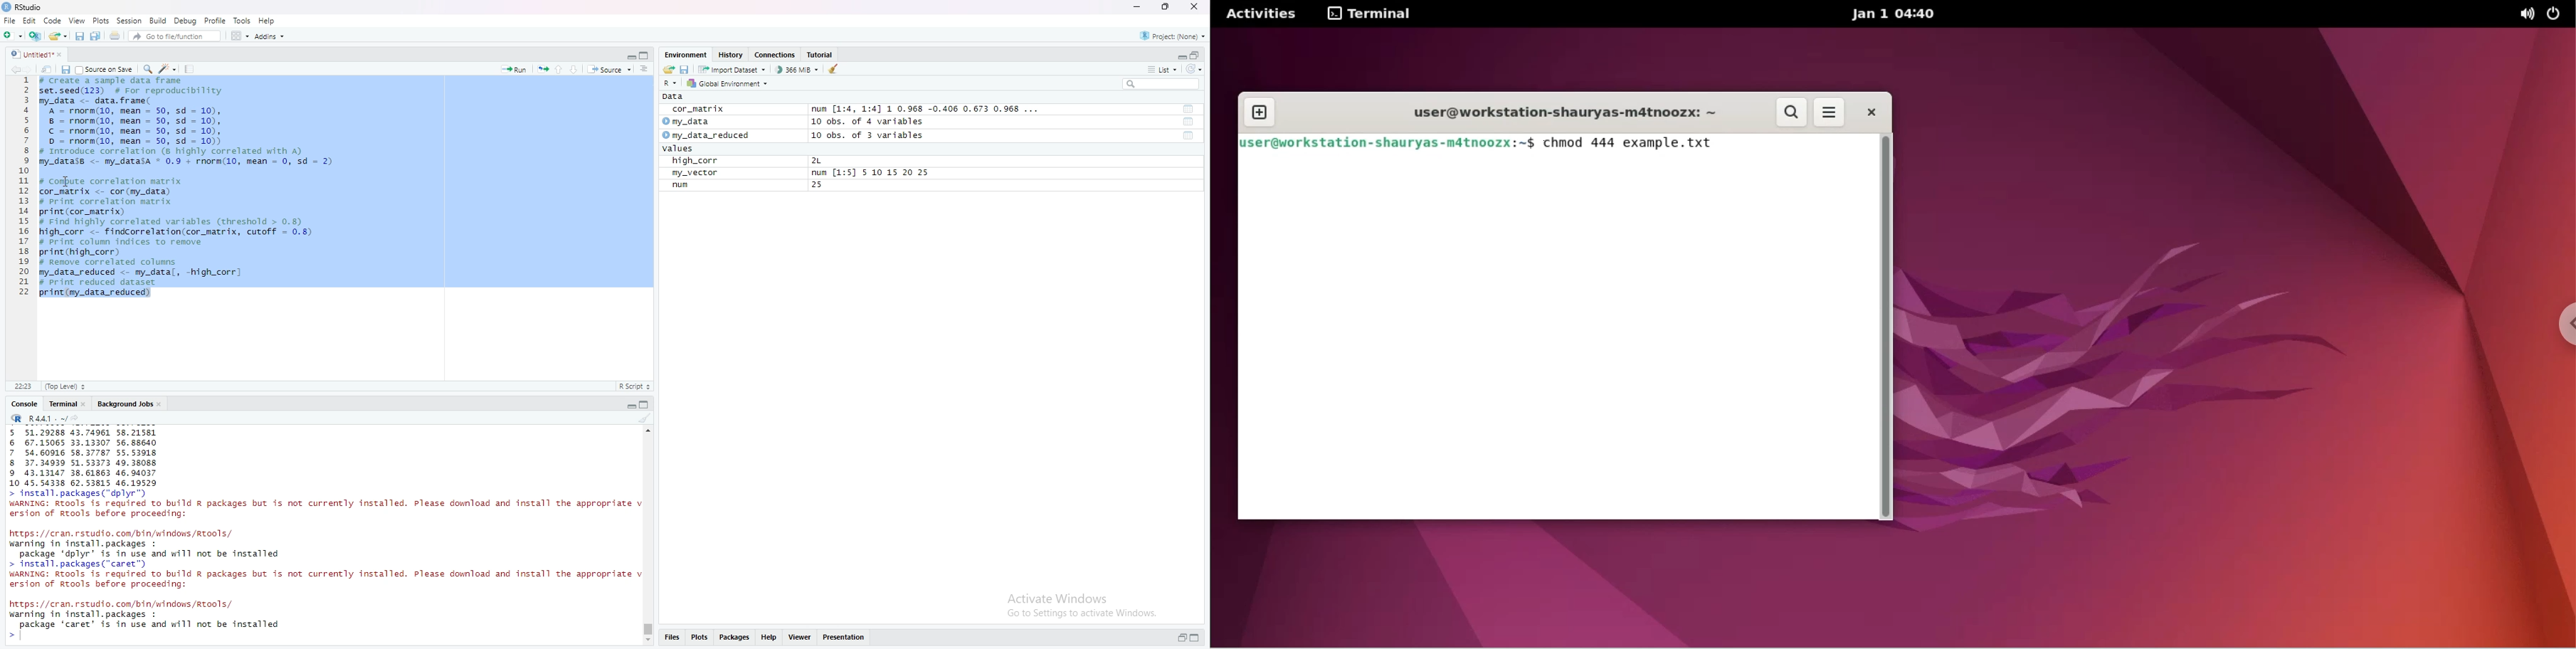 The height and width of the screenshot is (672, 2576). What do you see at coordinates (241, 37) in the screenshot?
I see `Grid` at bounding box center [241, 37].